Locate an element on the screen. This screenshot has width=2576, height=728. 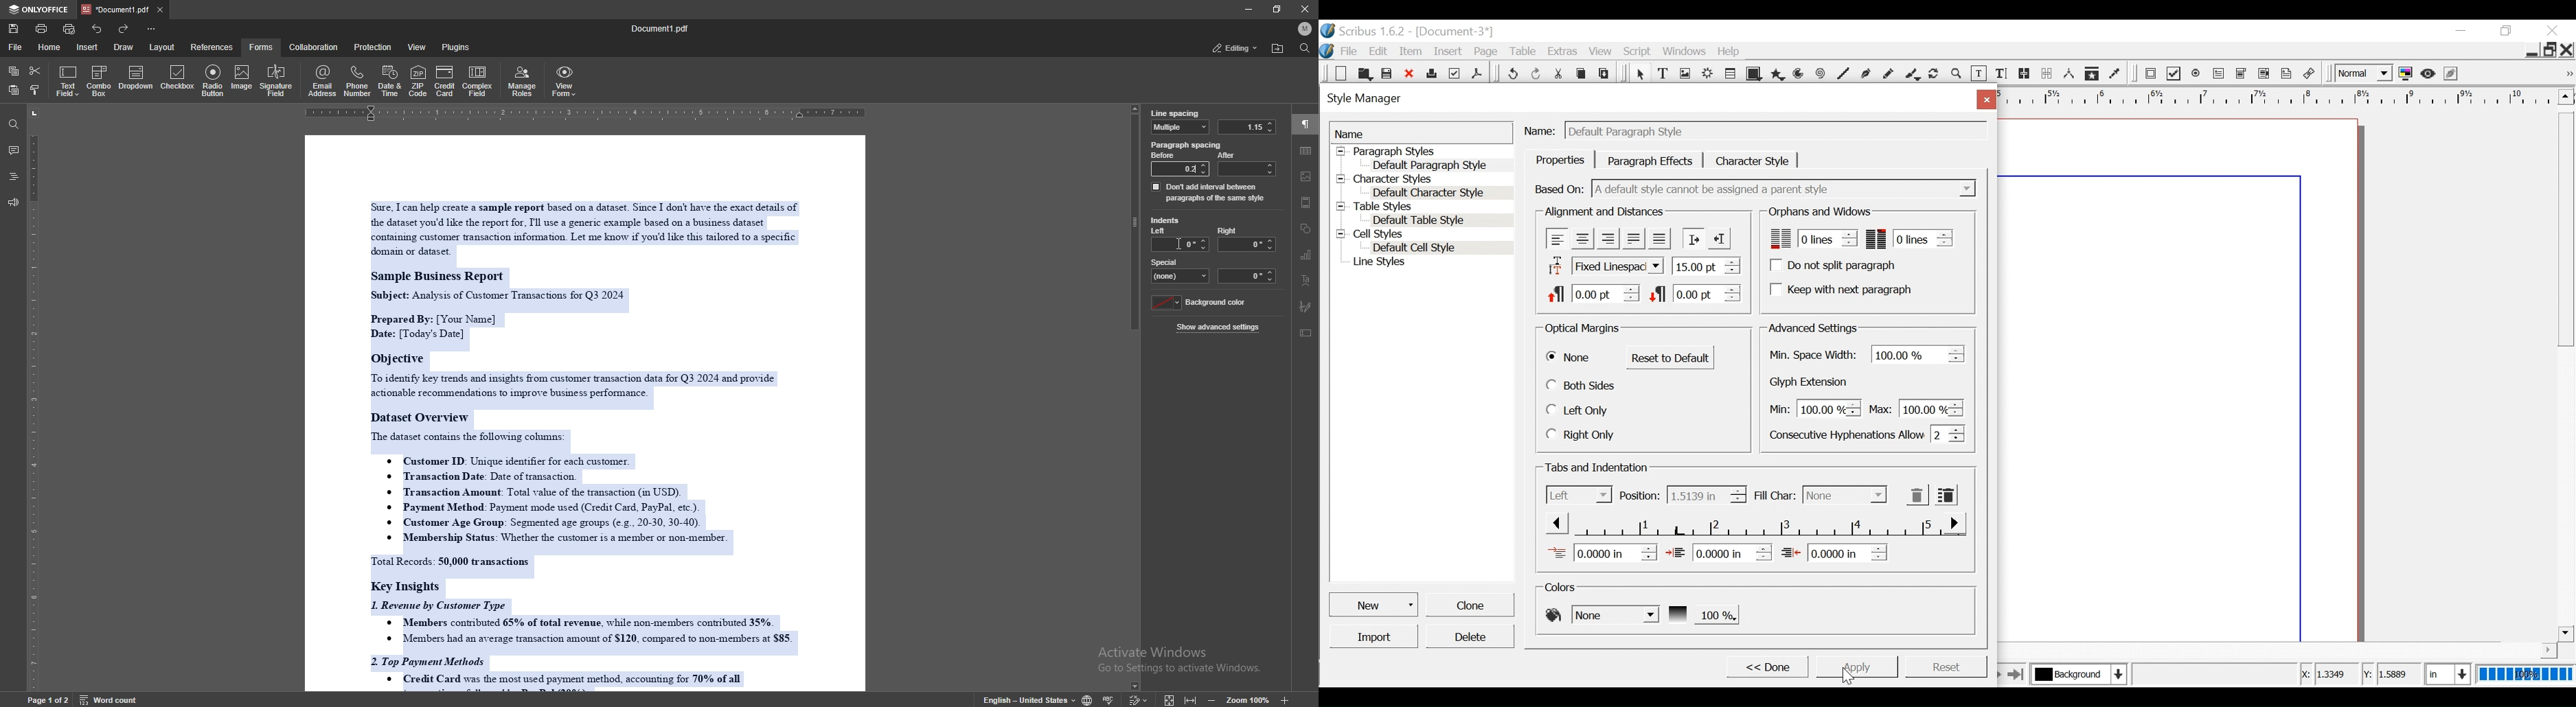
minimize is located at coordinates (1248, 9).